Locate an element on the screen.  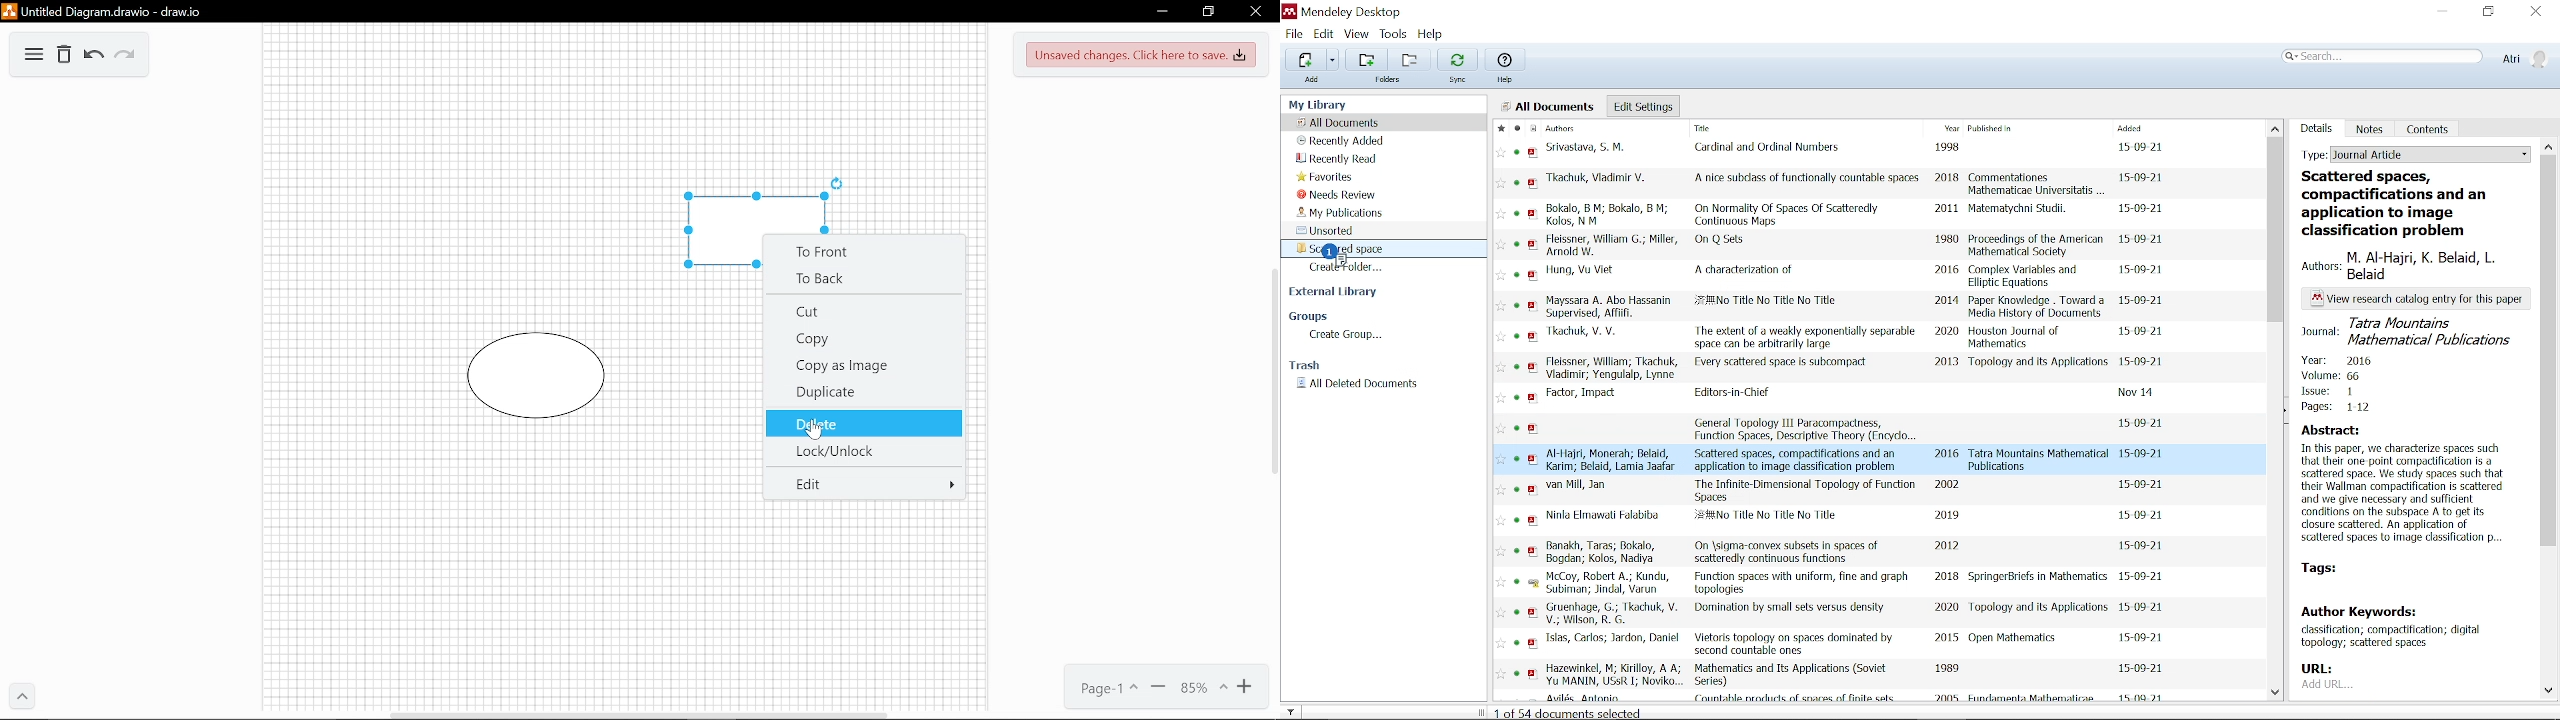
Add files options is located at coordinates (1333, 60).